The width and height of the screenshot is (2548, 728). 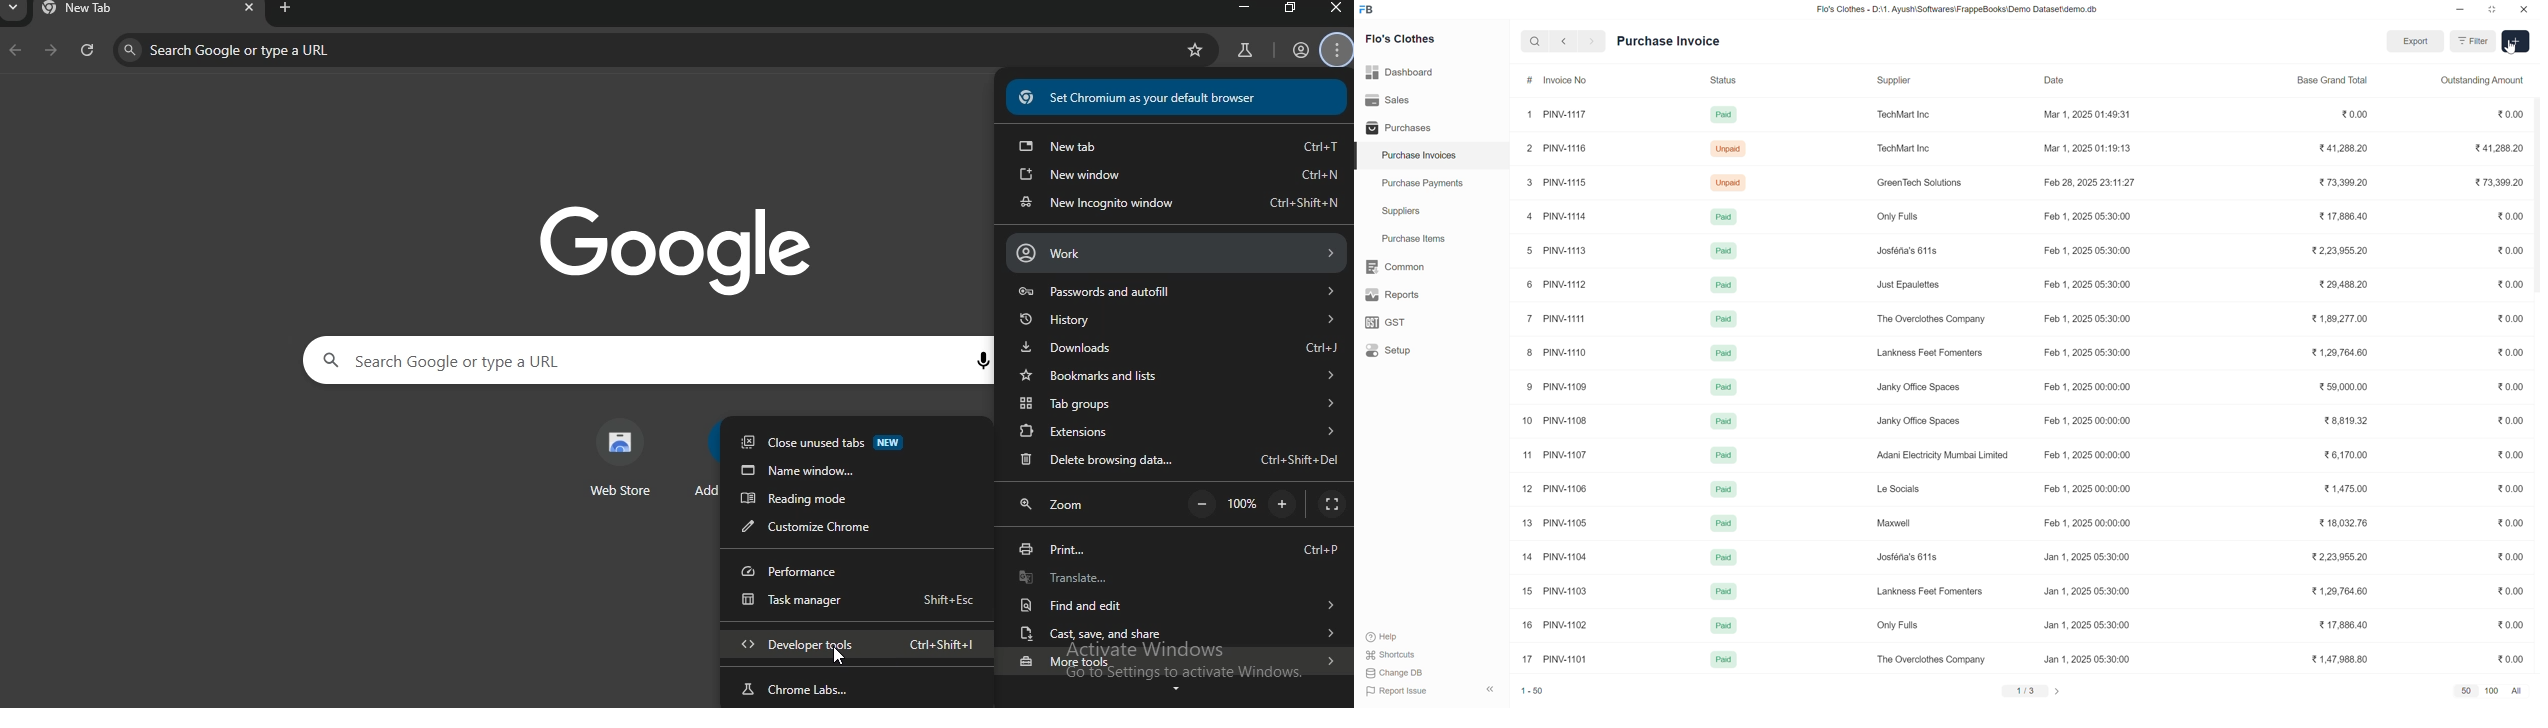 What do you see at coordinates (1569, 80) in the screenshot?
I see `# Invoice No` at bounding box center [1569, 80].